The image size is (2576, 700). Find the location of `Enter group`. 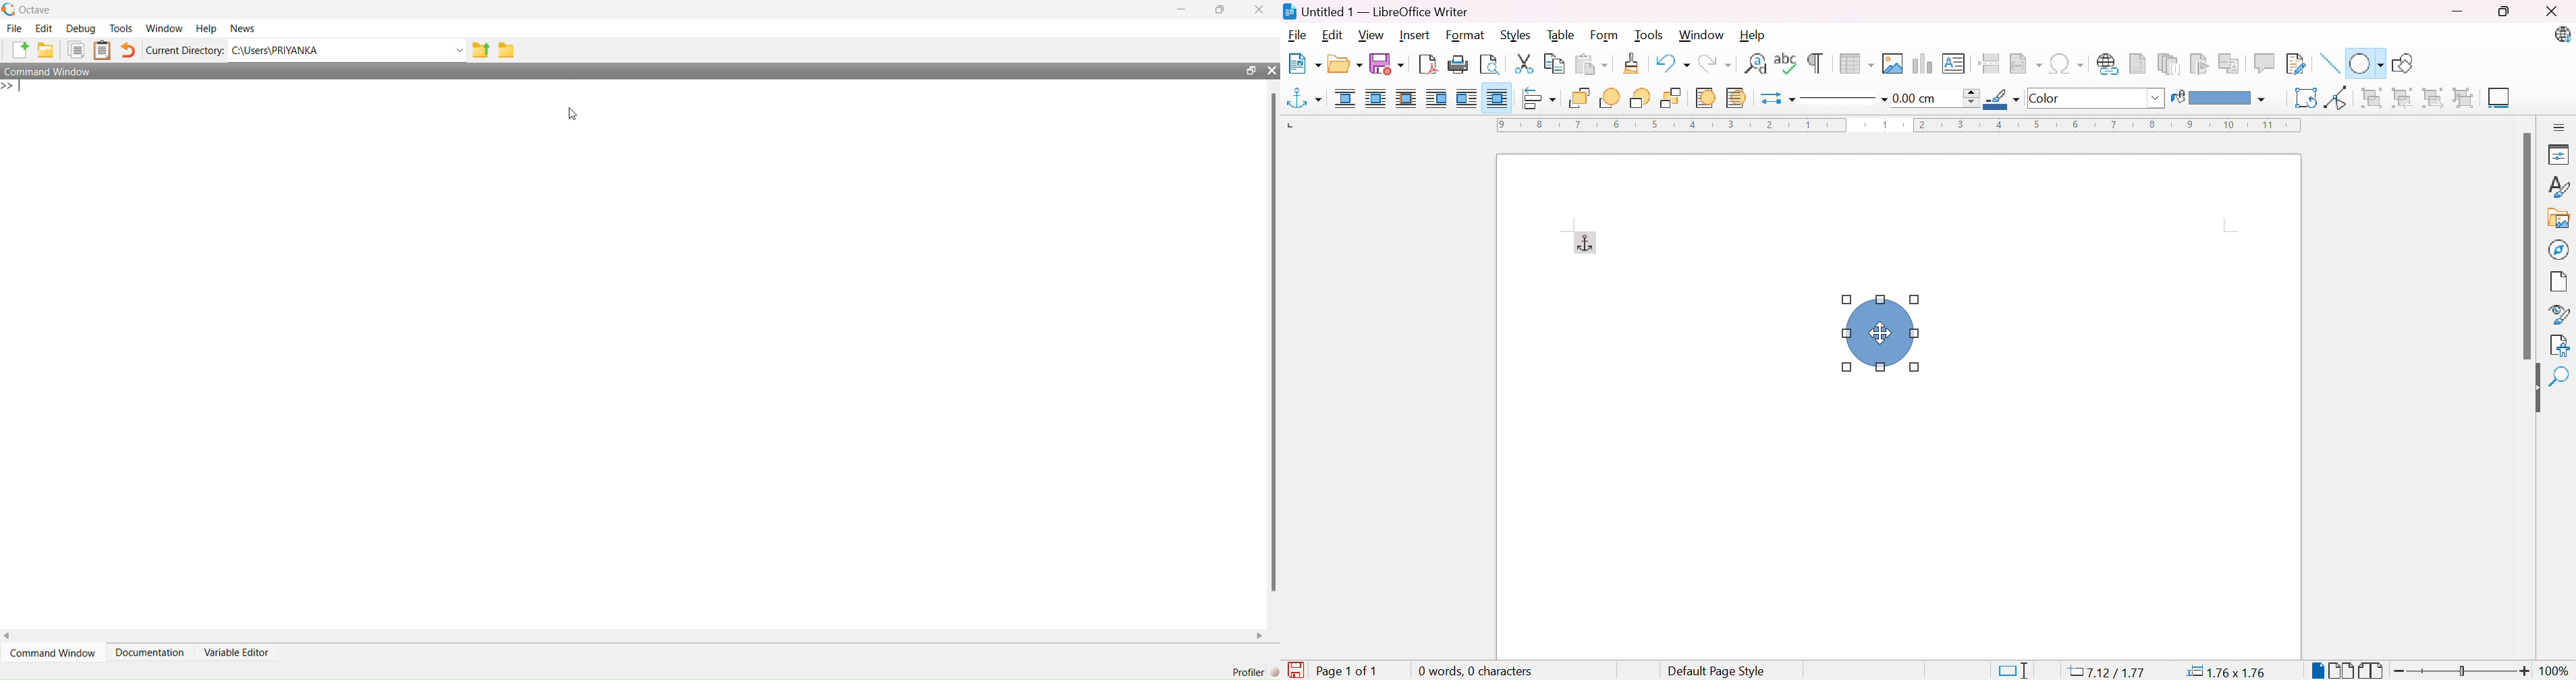

Enter group is located at coordinates (2403, 99).